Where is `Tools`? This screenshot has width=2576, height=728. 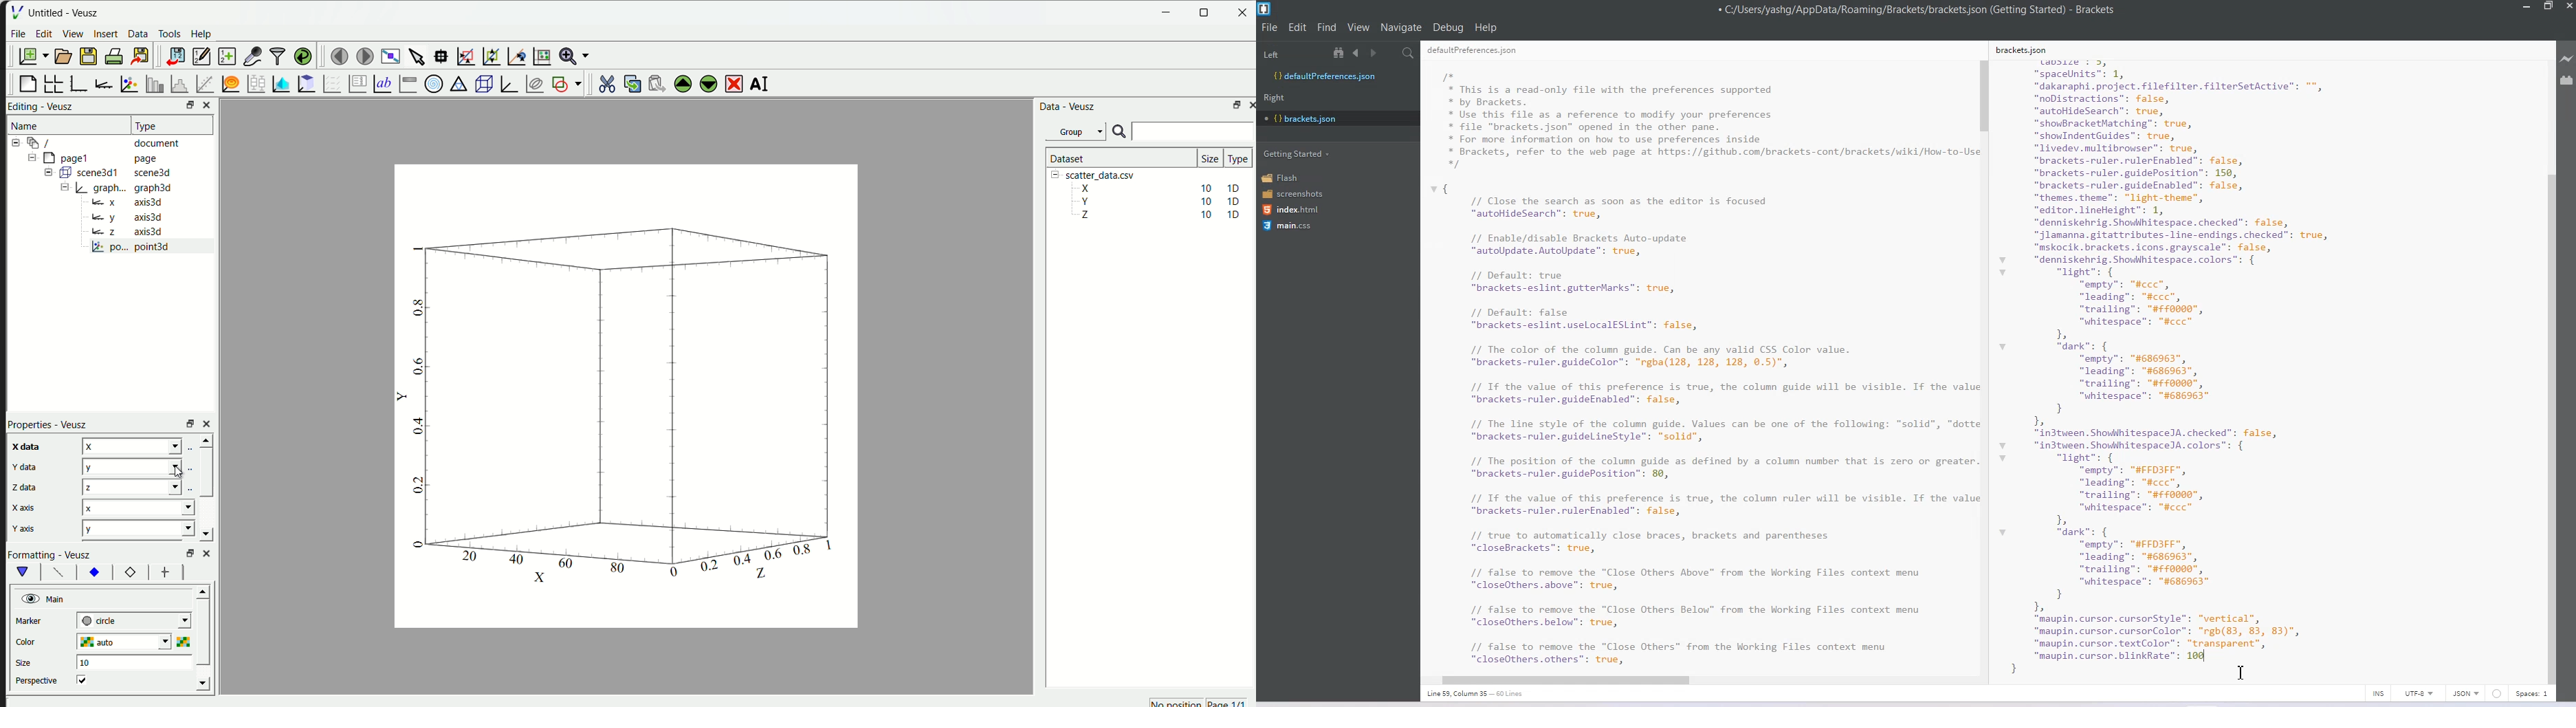
Tools is located at coordinates (169, 33).